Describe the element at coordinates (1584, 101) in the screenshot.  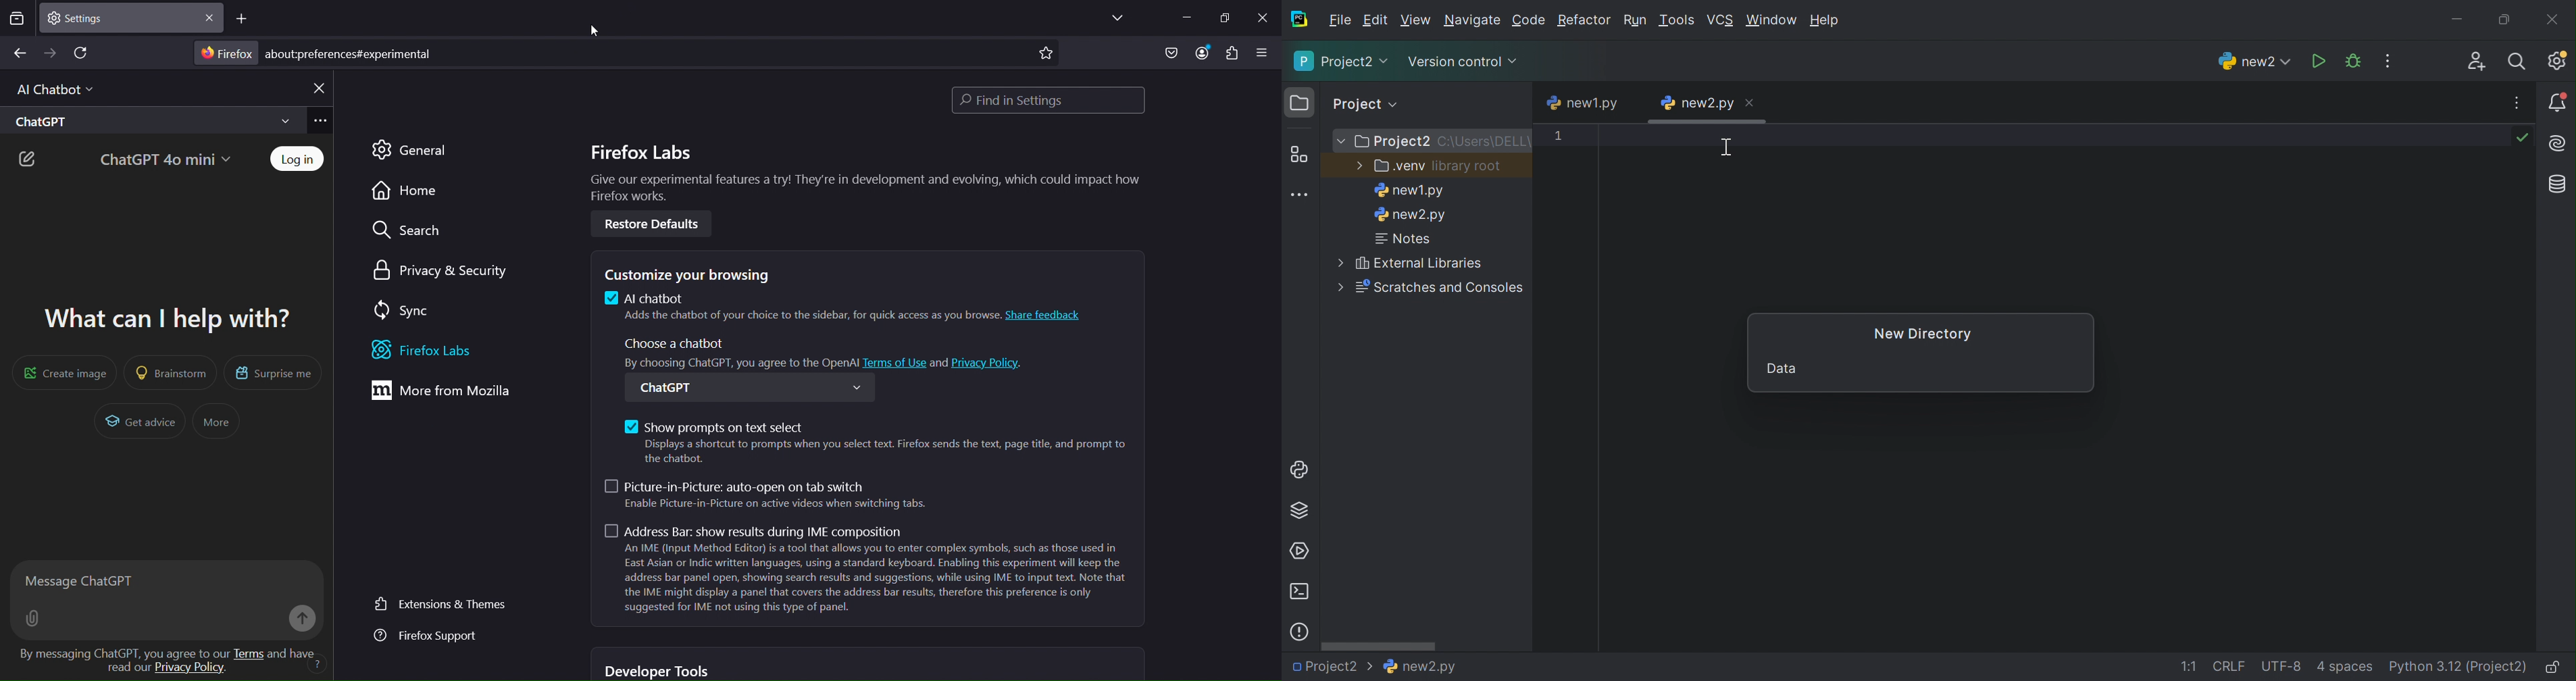
I see `new1.py` at that location.